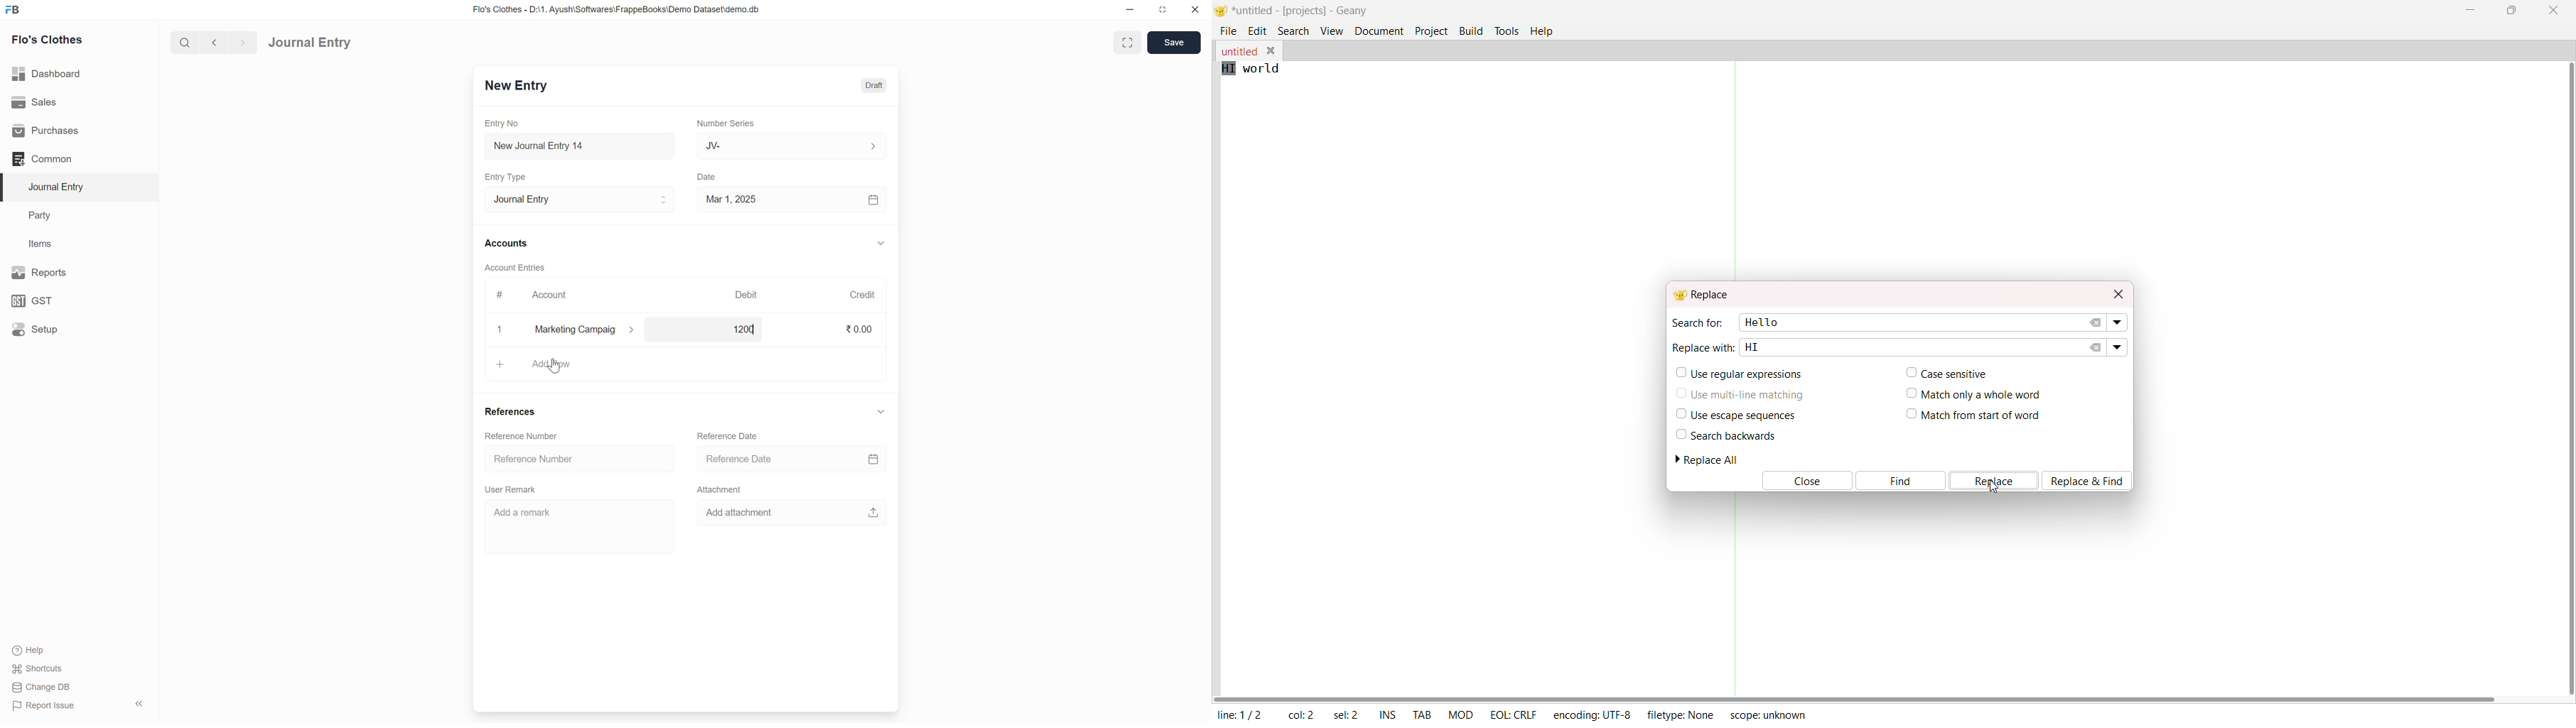 Image resolution: width=2576 pixels, height=728 pixels. What do you see at coordinates (184, 42) in the screenshot?
I see `search` at bounding box center [184, 42].